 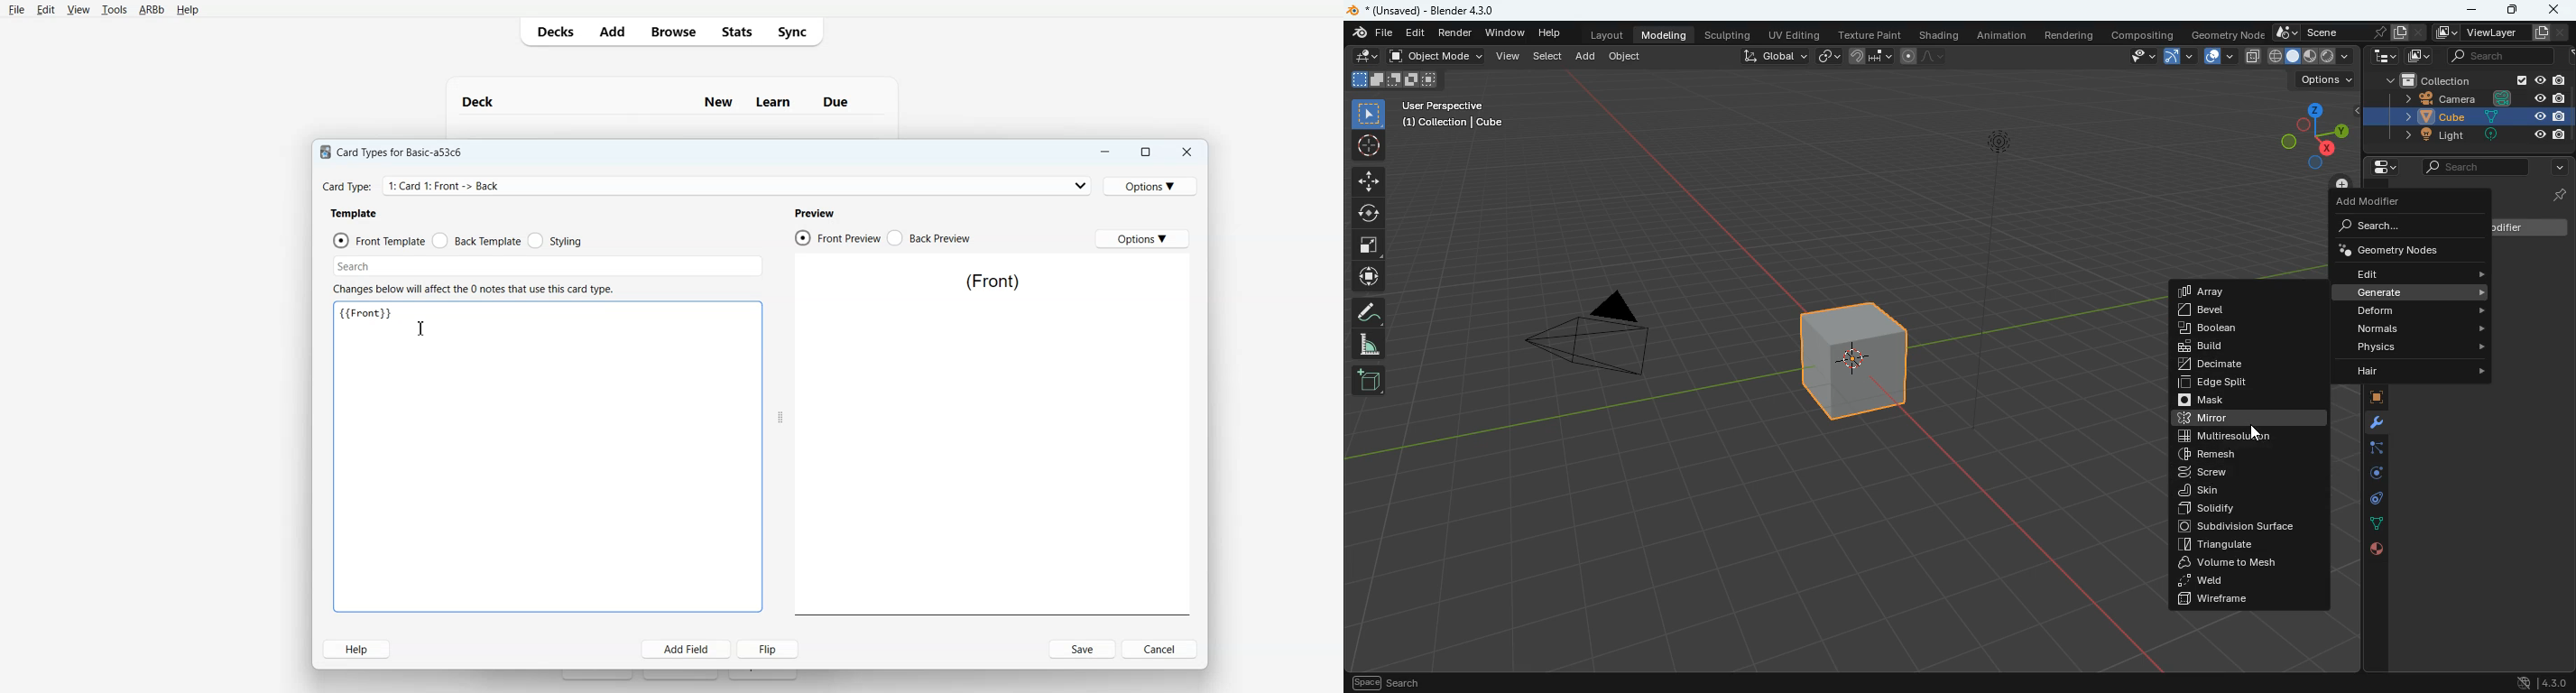 What do you see at coordinates (2470, 79) in the screenshot?
I see `collection` at bounding box center [2470, 79].